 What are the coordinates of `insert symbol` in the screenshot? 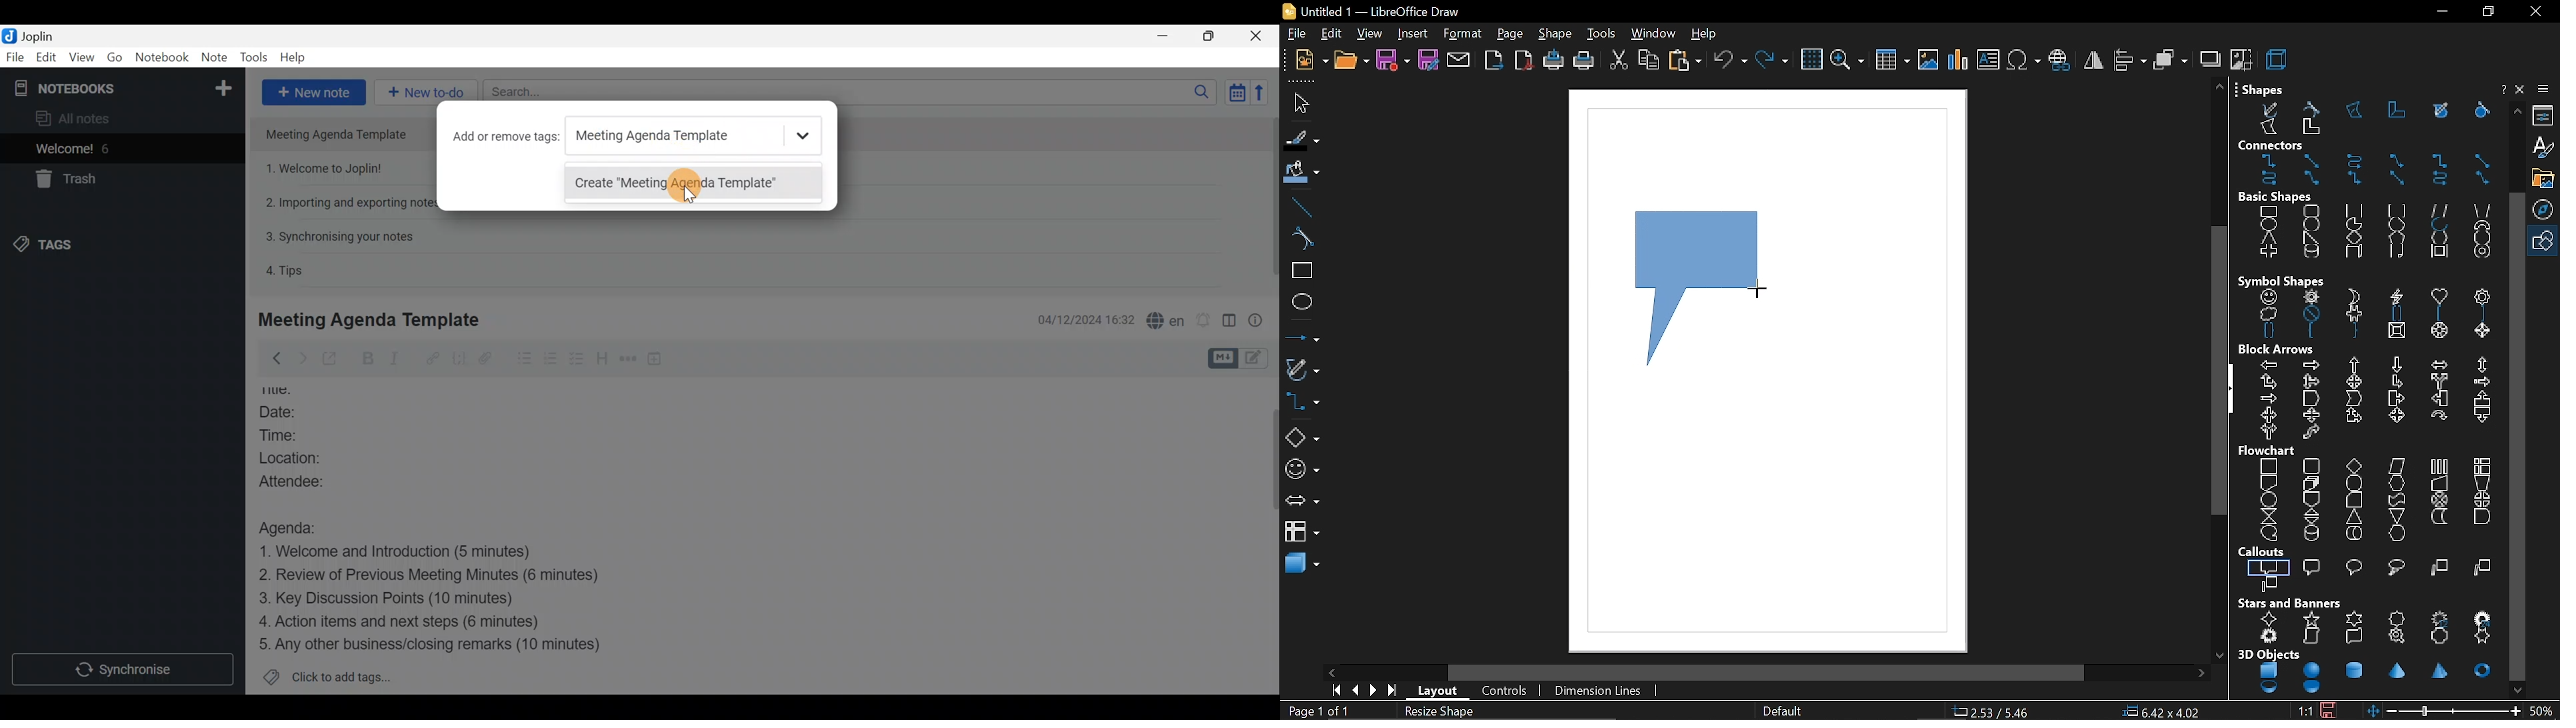 It's located at (2024, 61).